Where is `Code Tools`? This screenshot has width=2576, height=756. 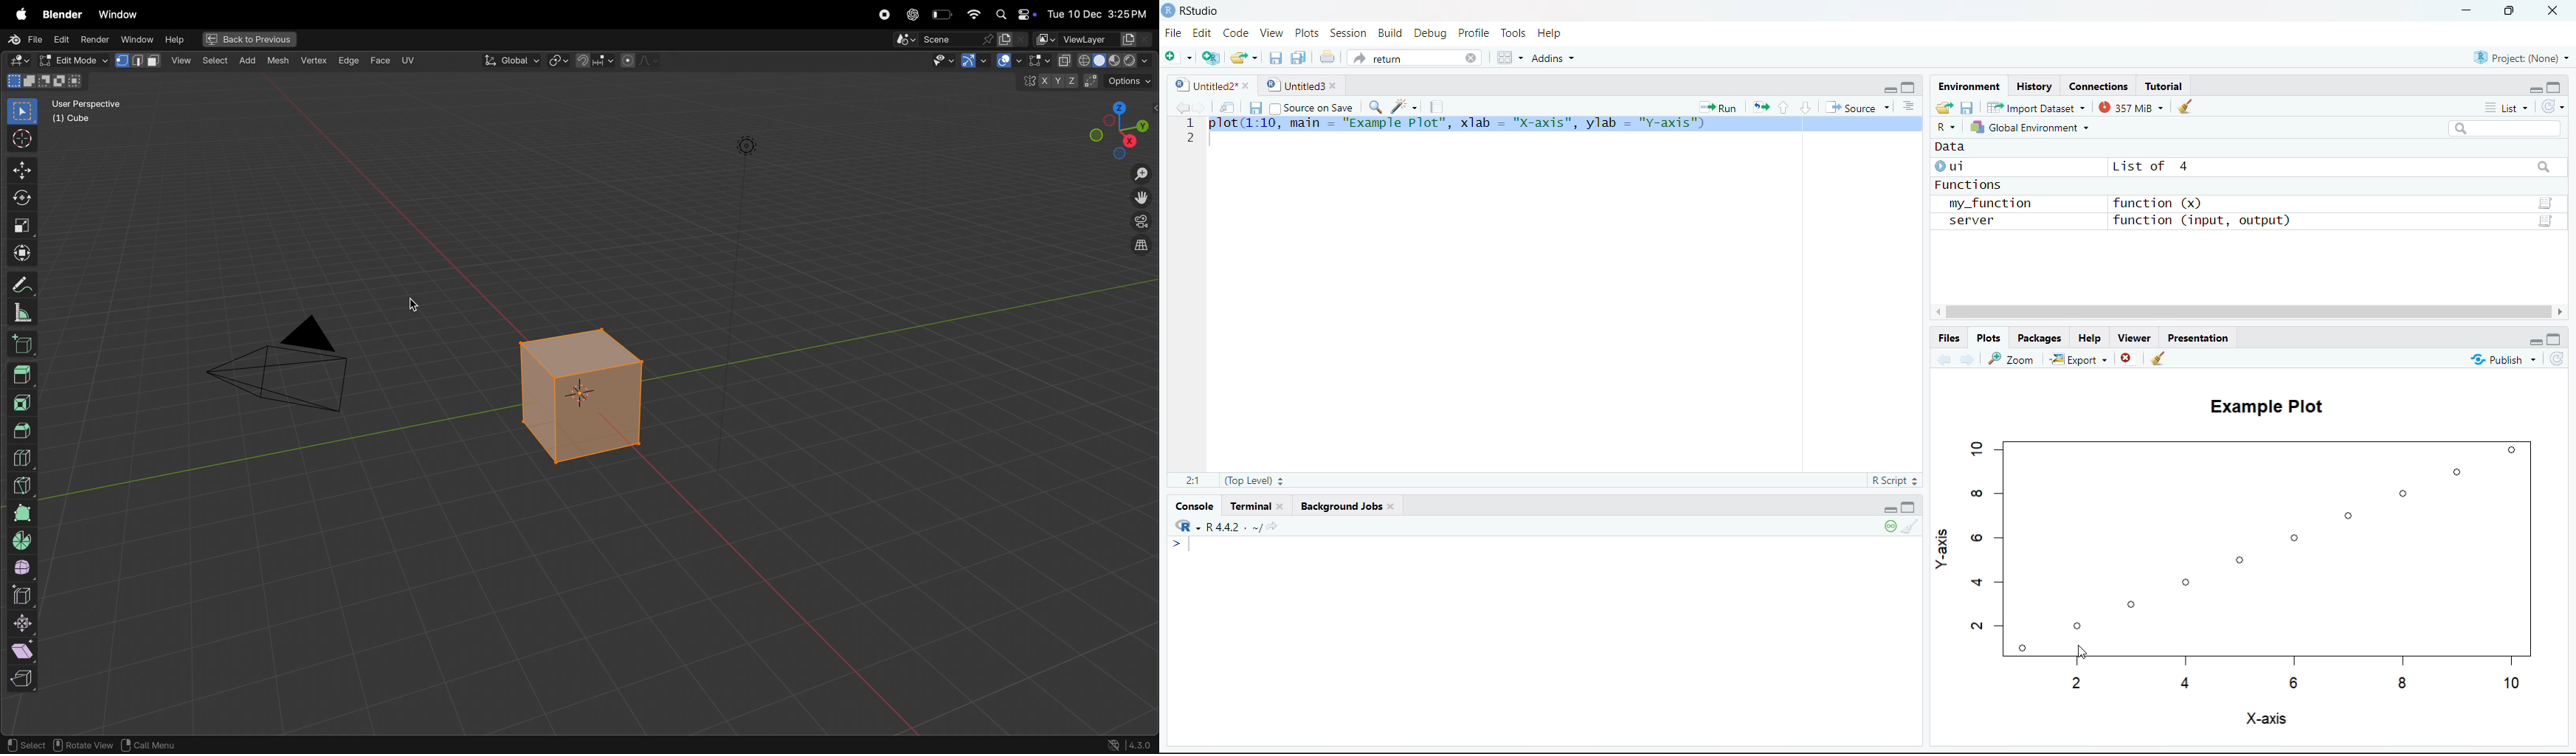
Code Tools is located at coordinates (1405, 106).